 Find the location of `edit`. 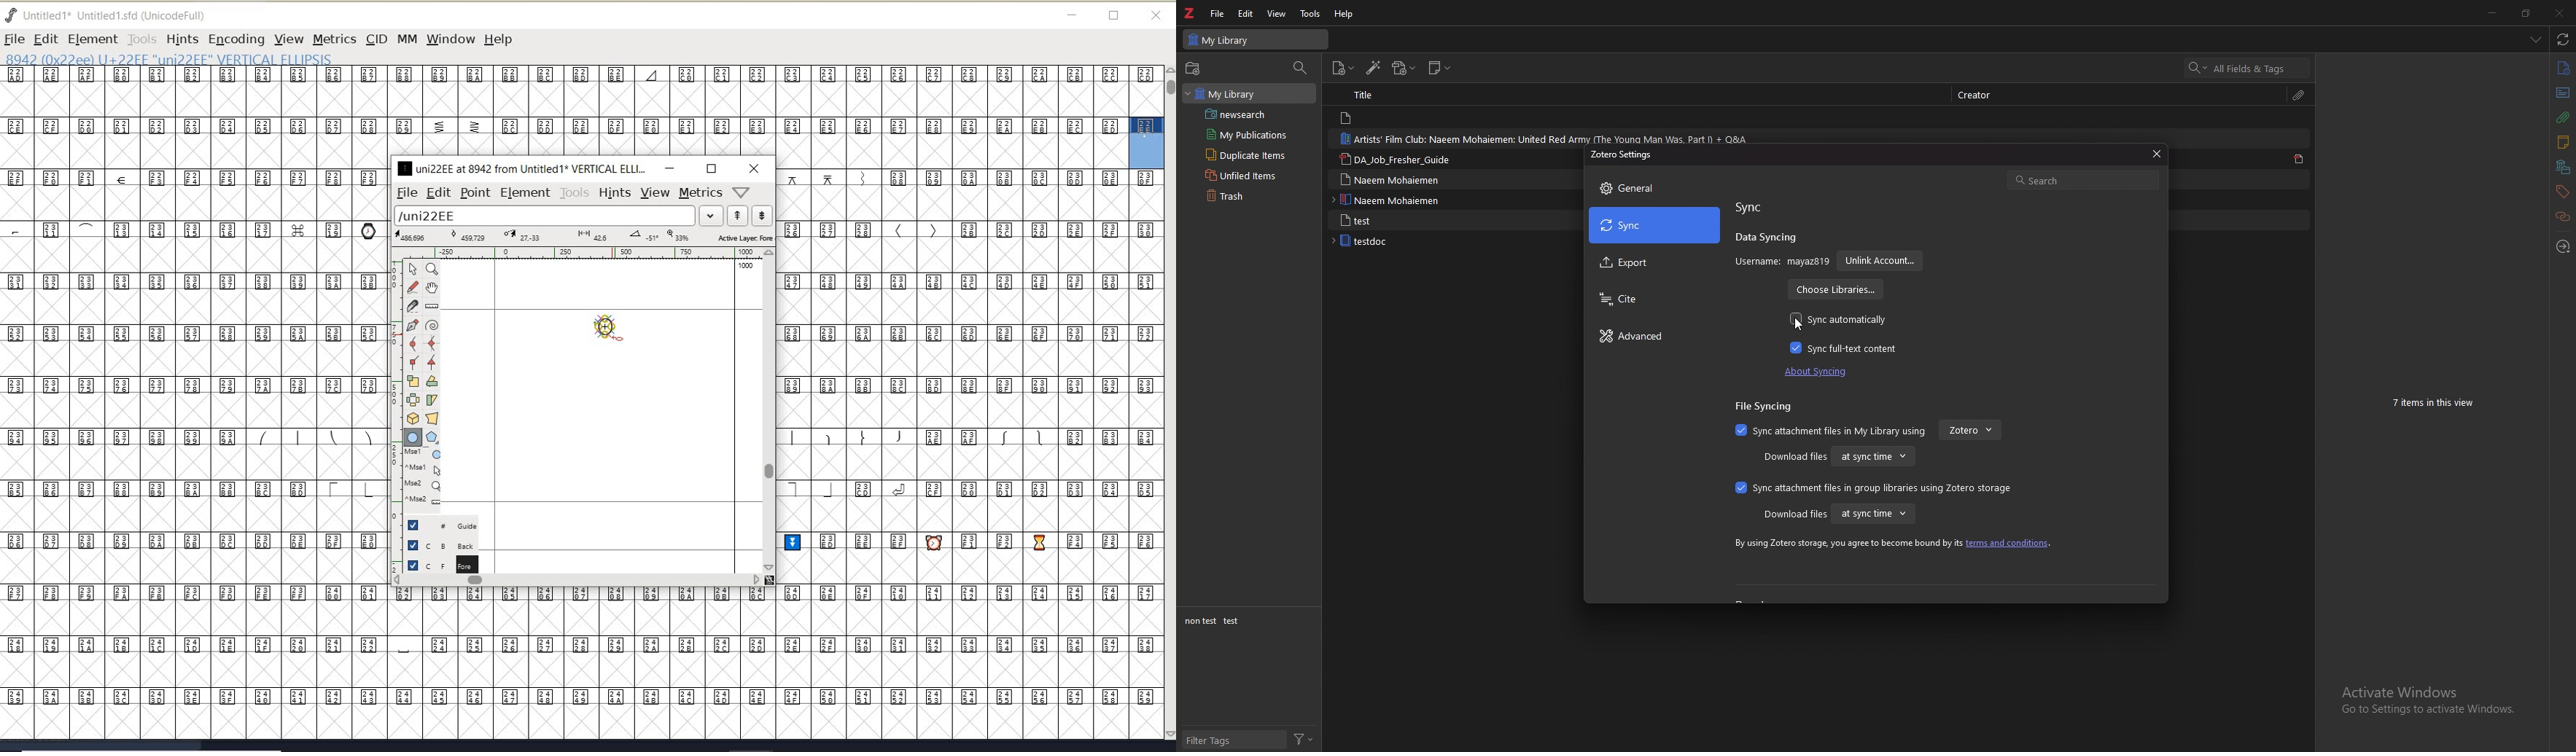

edit is located at coordinates (1246, 13).